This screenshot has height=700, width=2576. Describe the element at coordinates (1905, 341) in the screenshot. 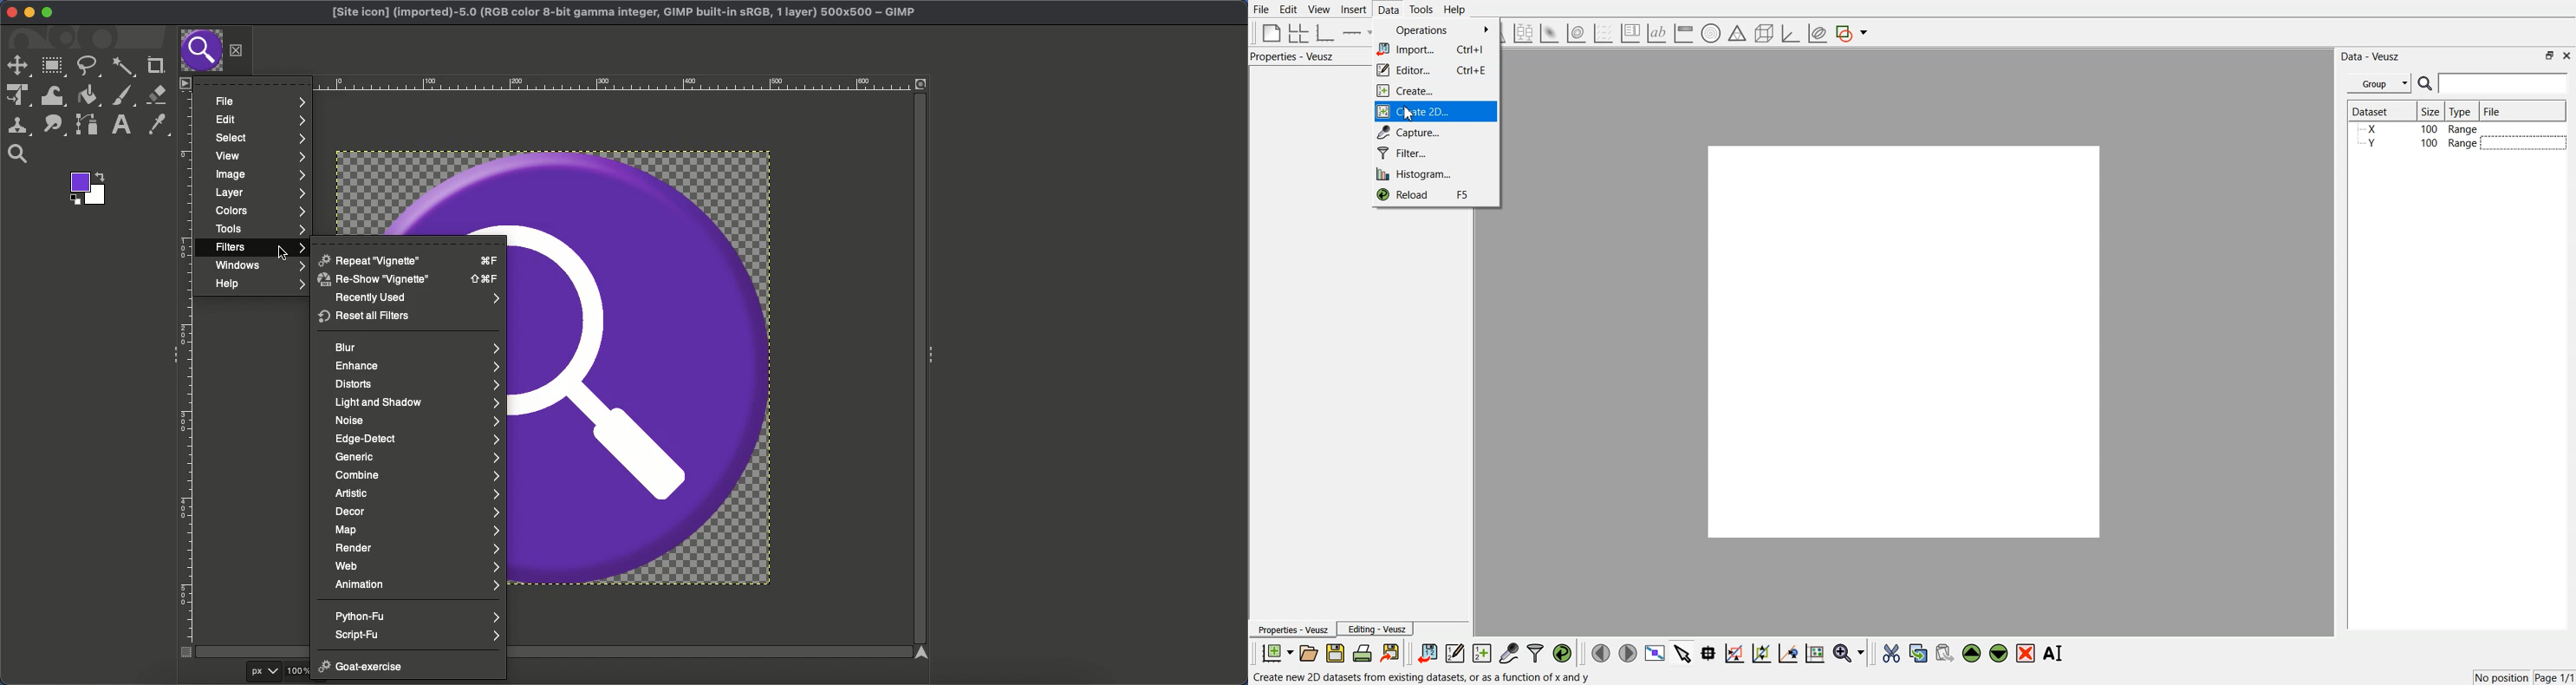

I see `Preview window` at that location.